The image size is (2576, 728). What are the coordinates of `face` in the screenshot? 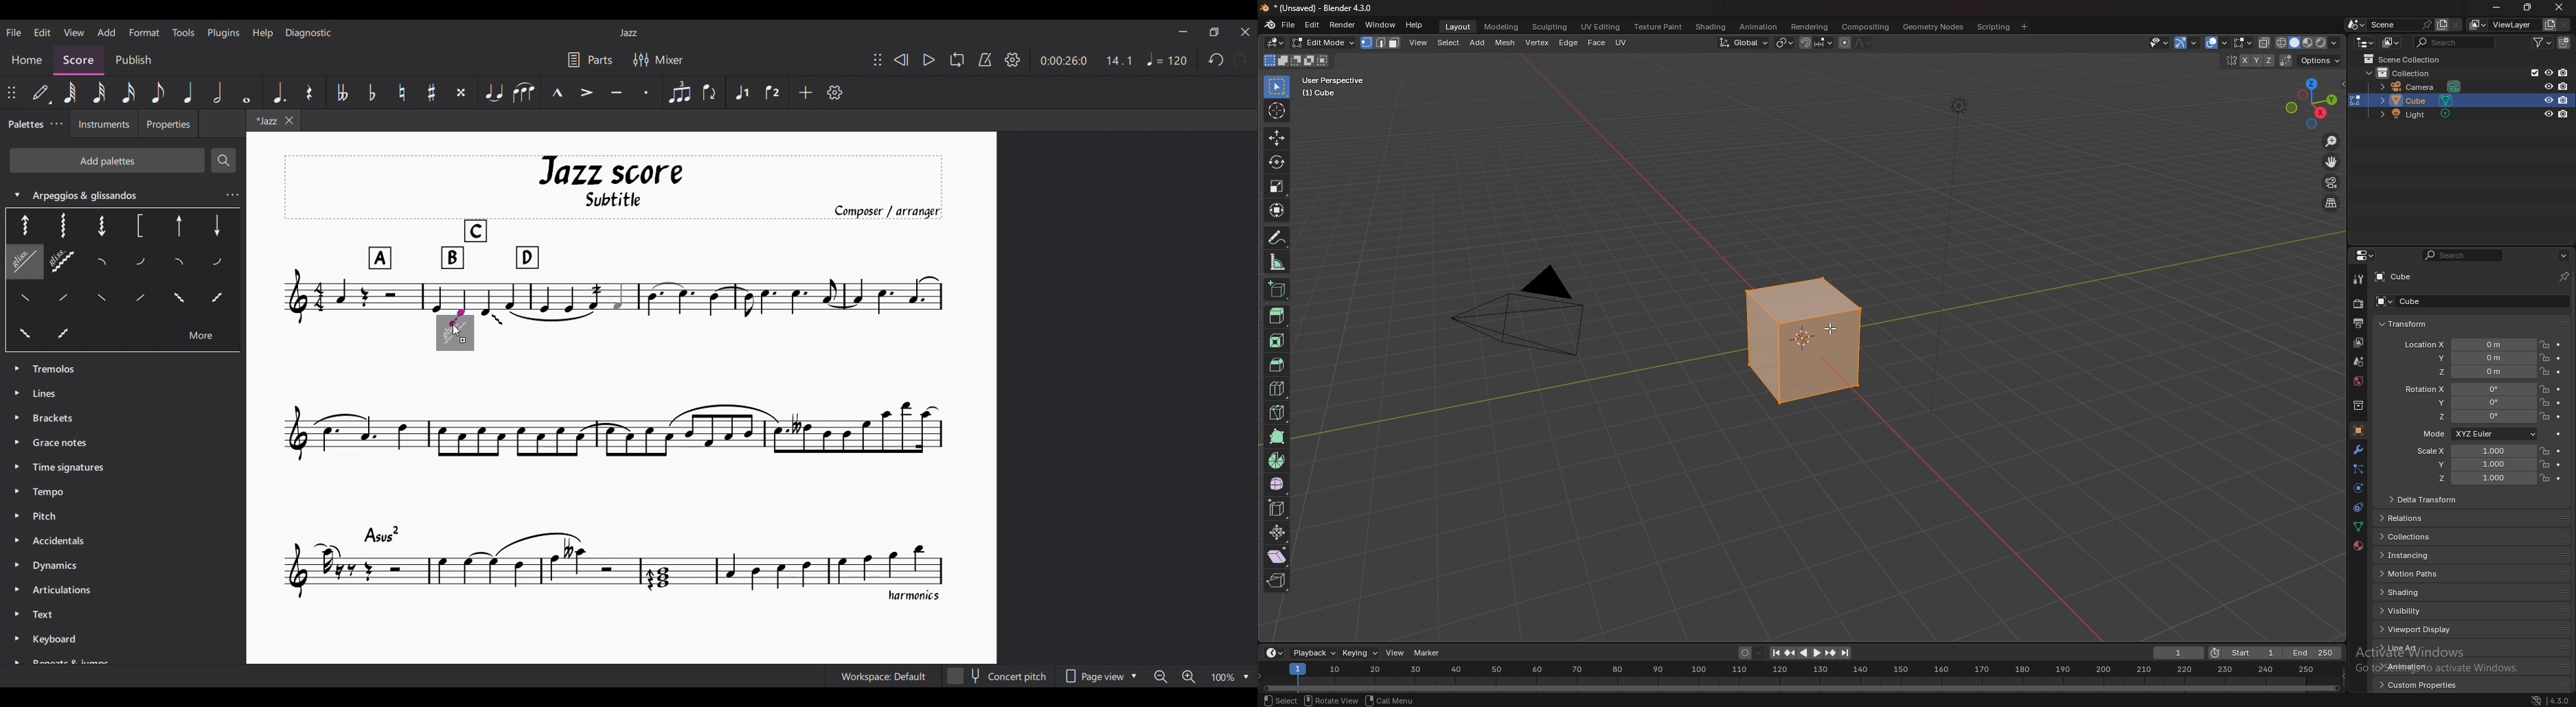 It's located at (1596, 43).